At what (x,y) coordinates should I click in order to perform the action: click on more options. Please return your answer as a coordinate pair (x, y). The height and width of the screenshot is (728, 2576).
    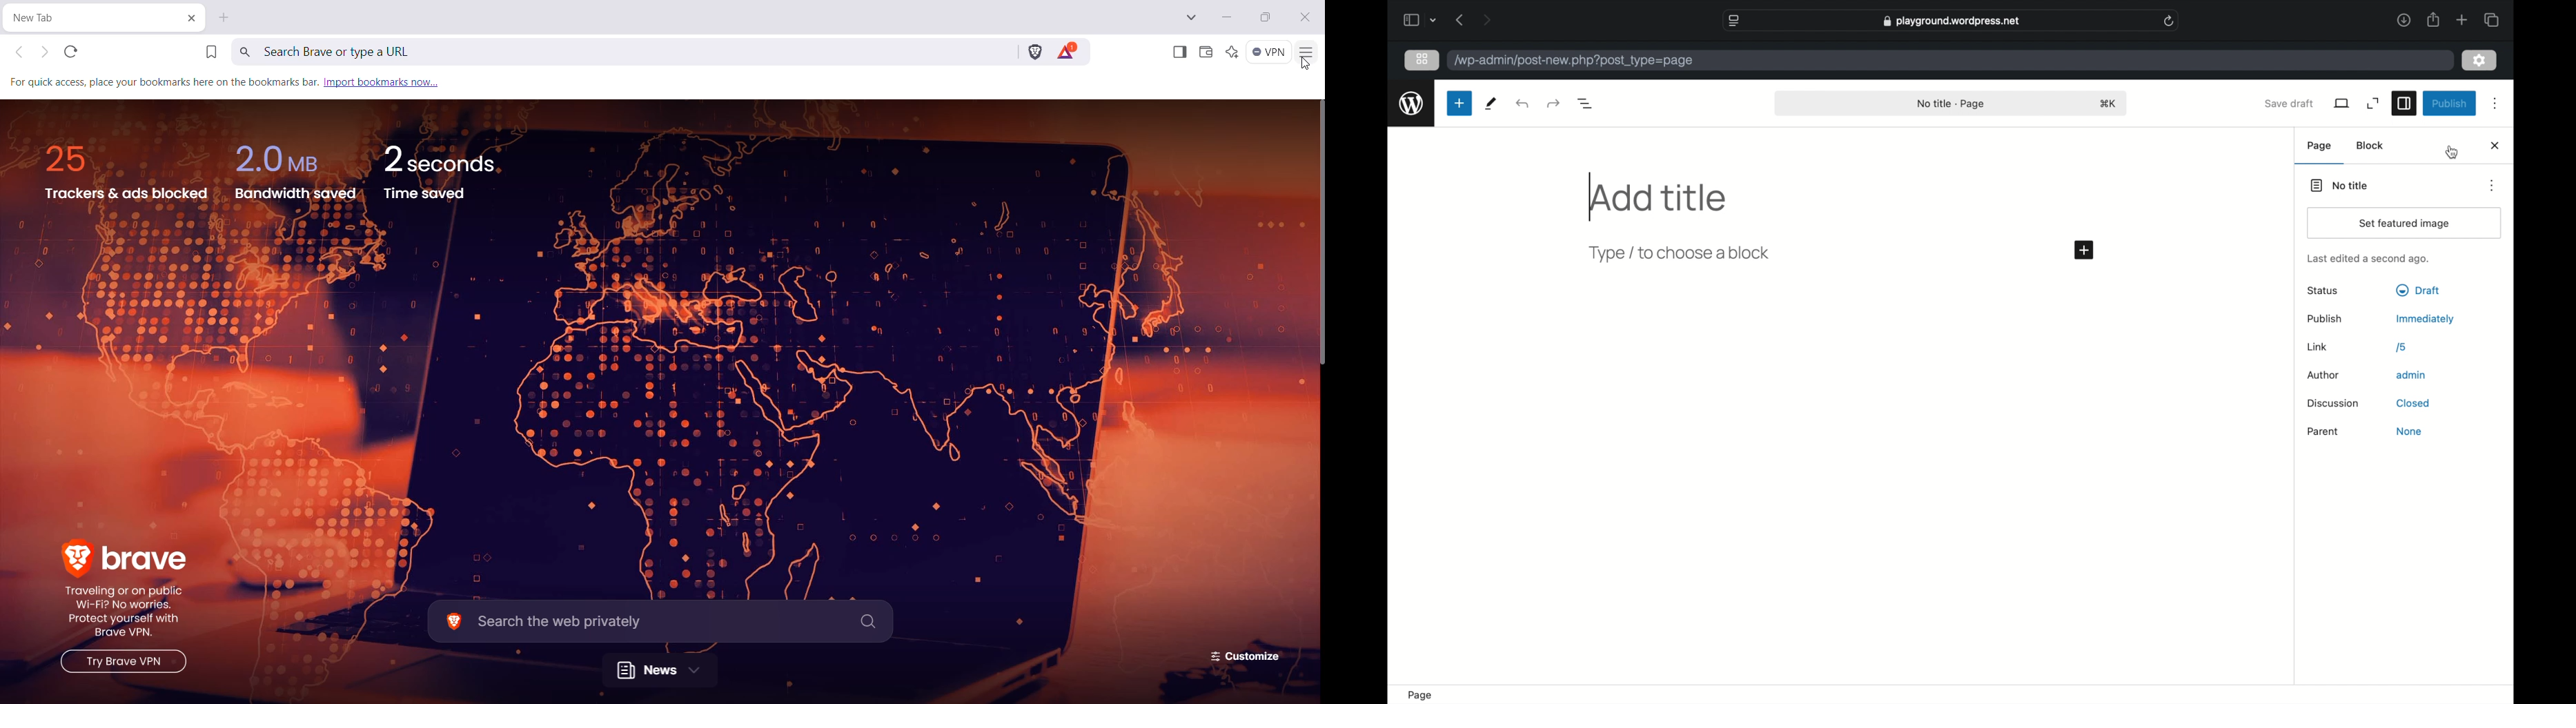
    Looking at the image, I should click on (2494, 185).